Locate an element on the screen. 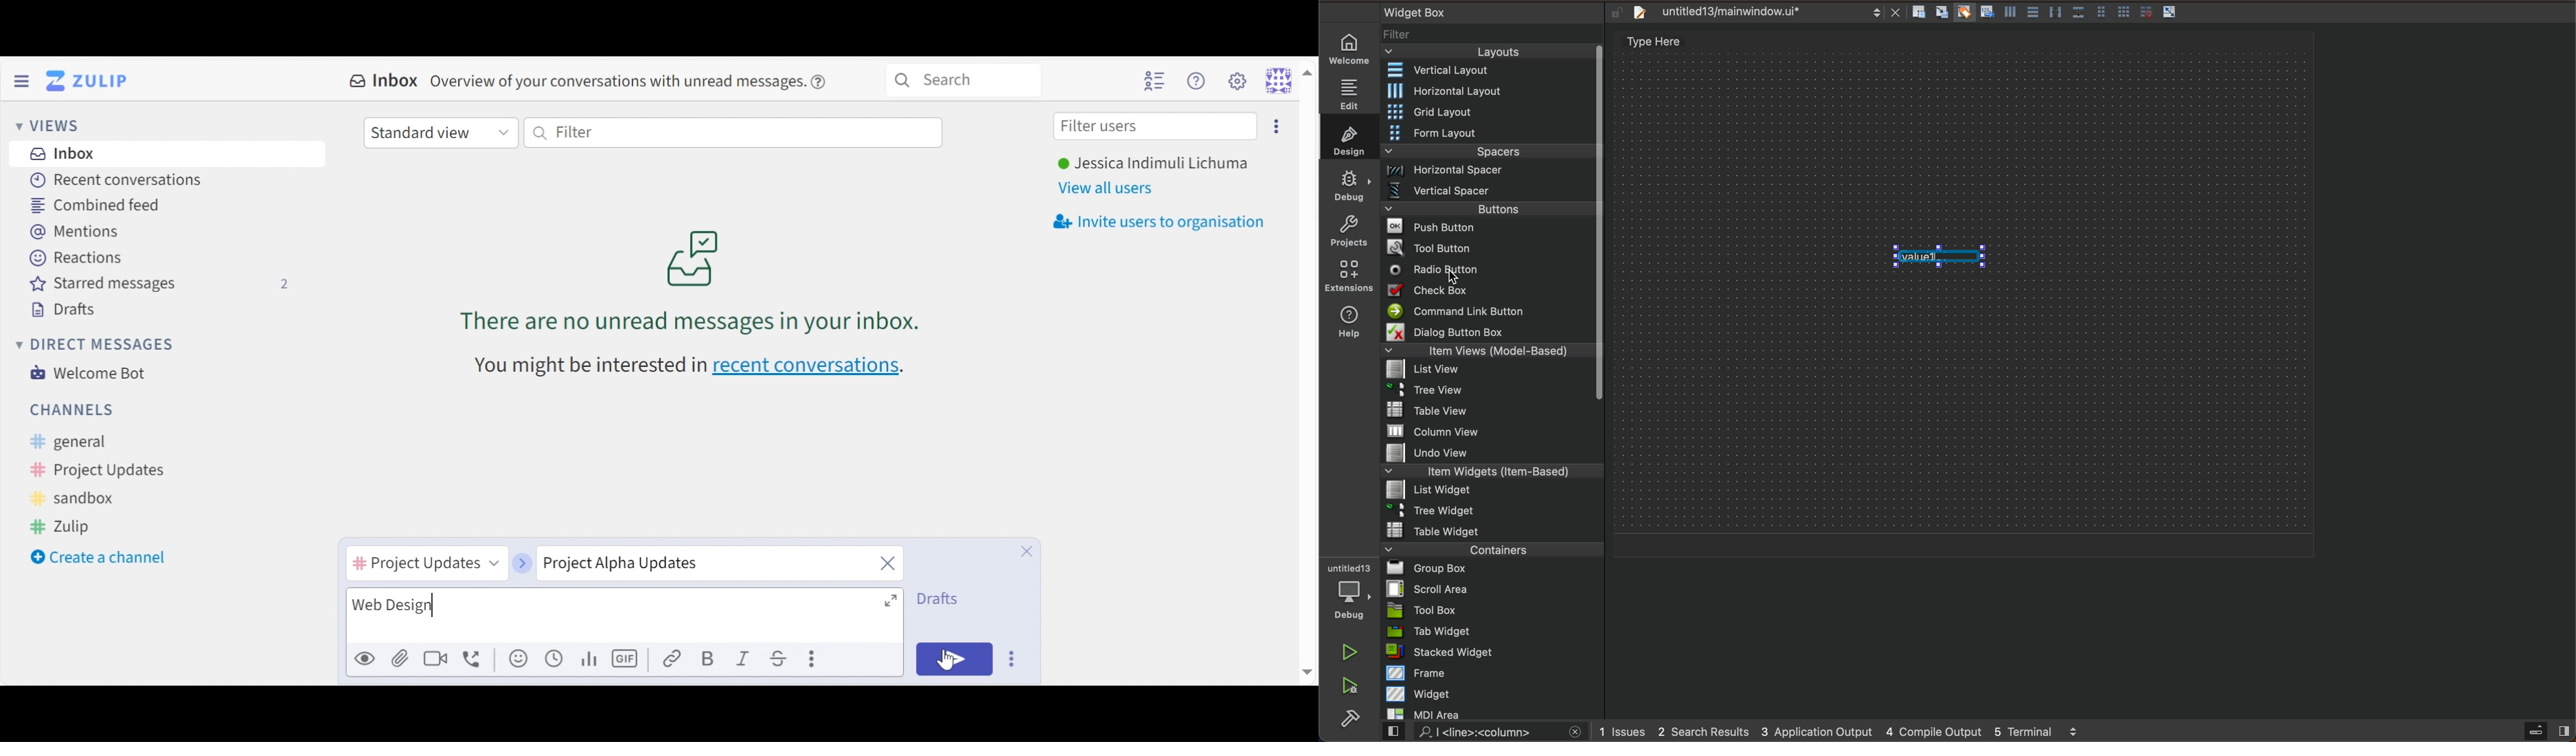 The image size is (2576, 756). recent conversations is located at coordinates (808, 367).